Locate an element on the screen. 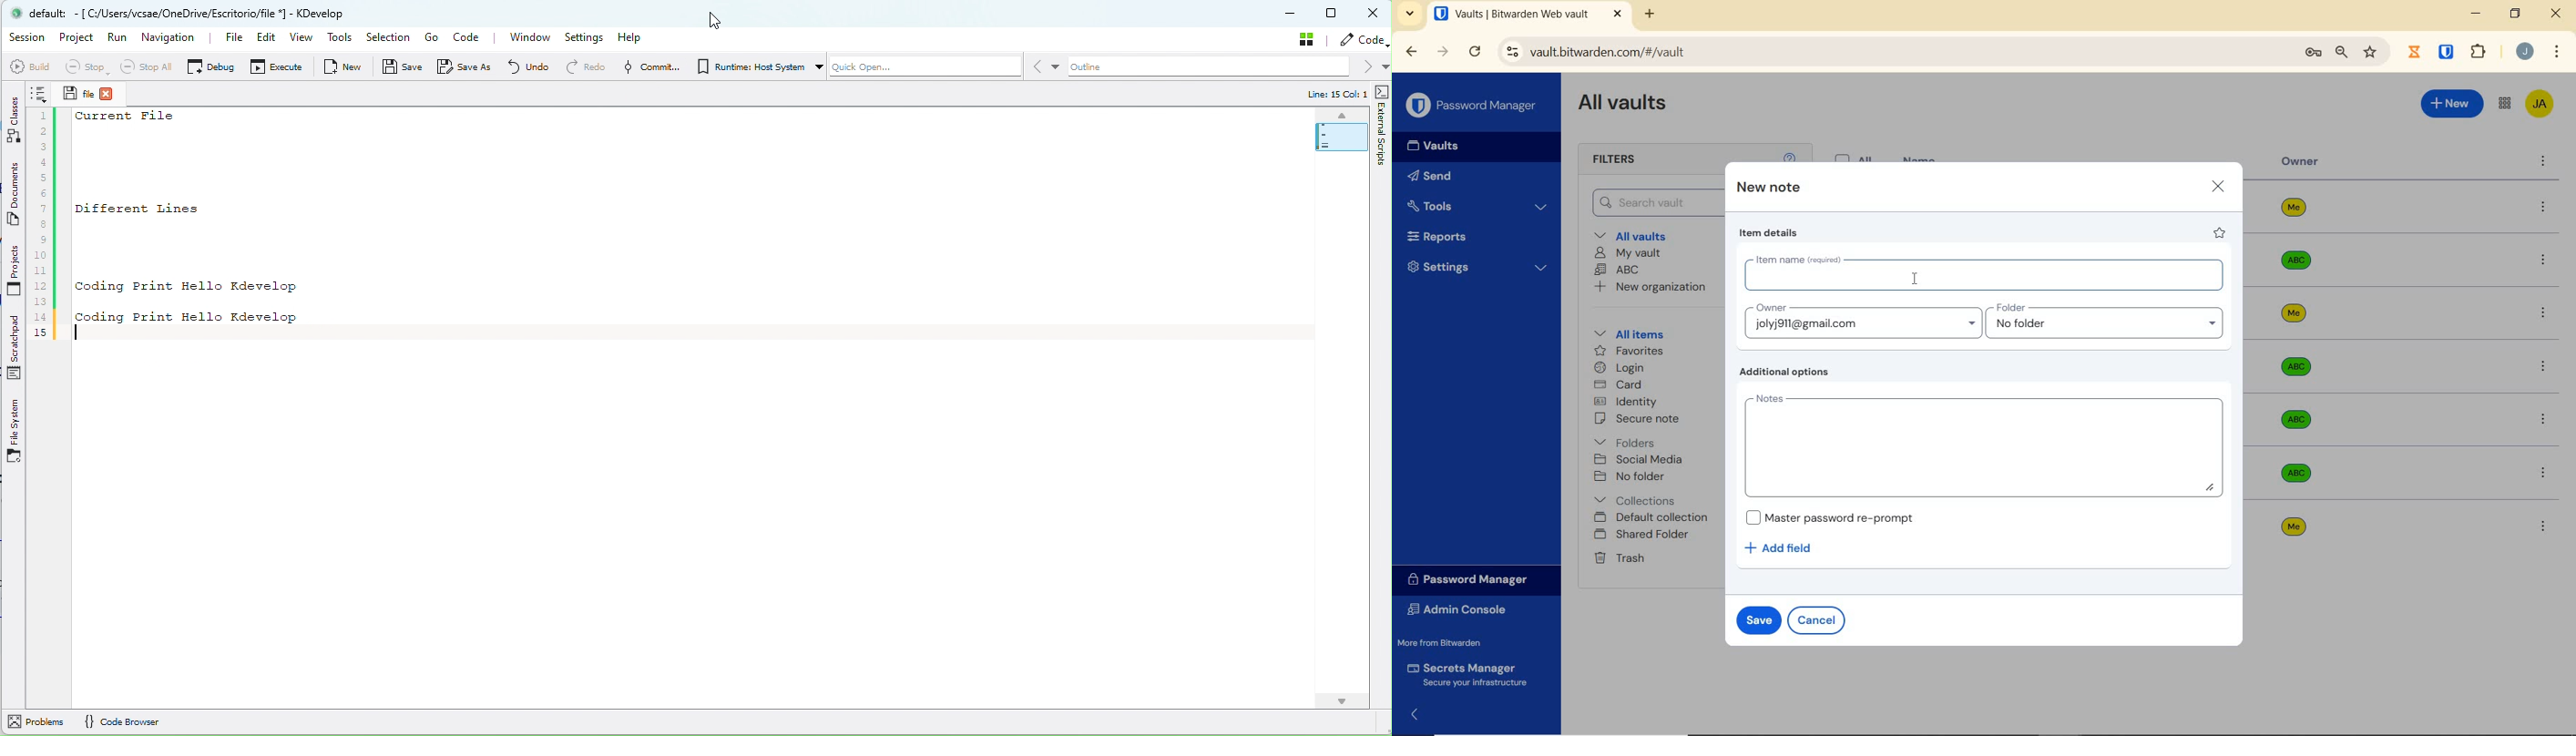 The image size is (2576, 756). customize Google chrome is located at coordinates (2556, 53).